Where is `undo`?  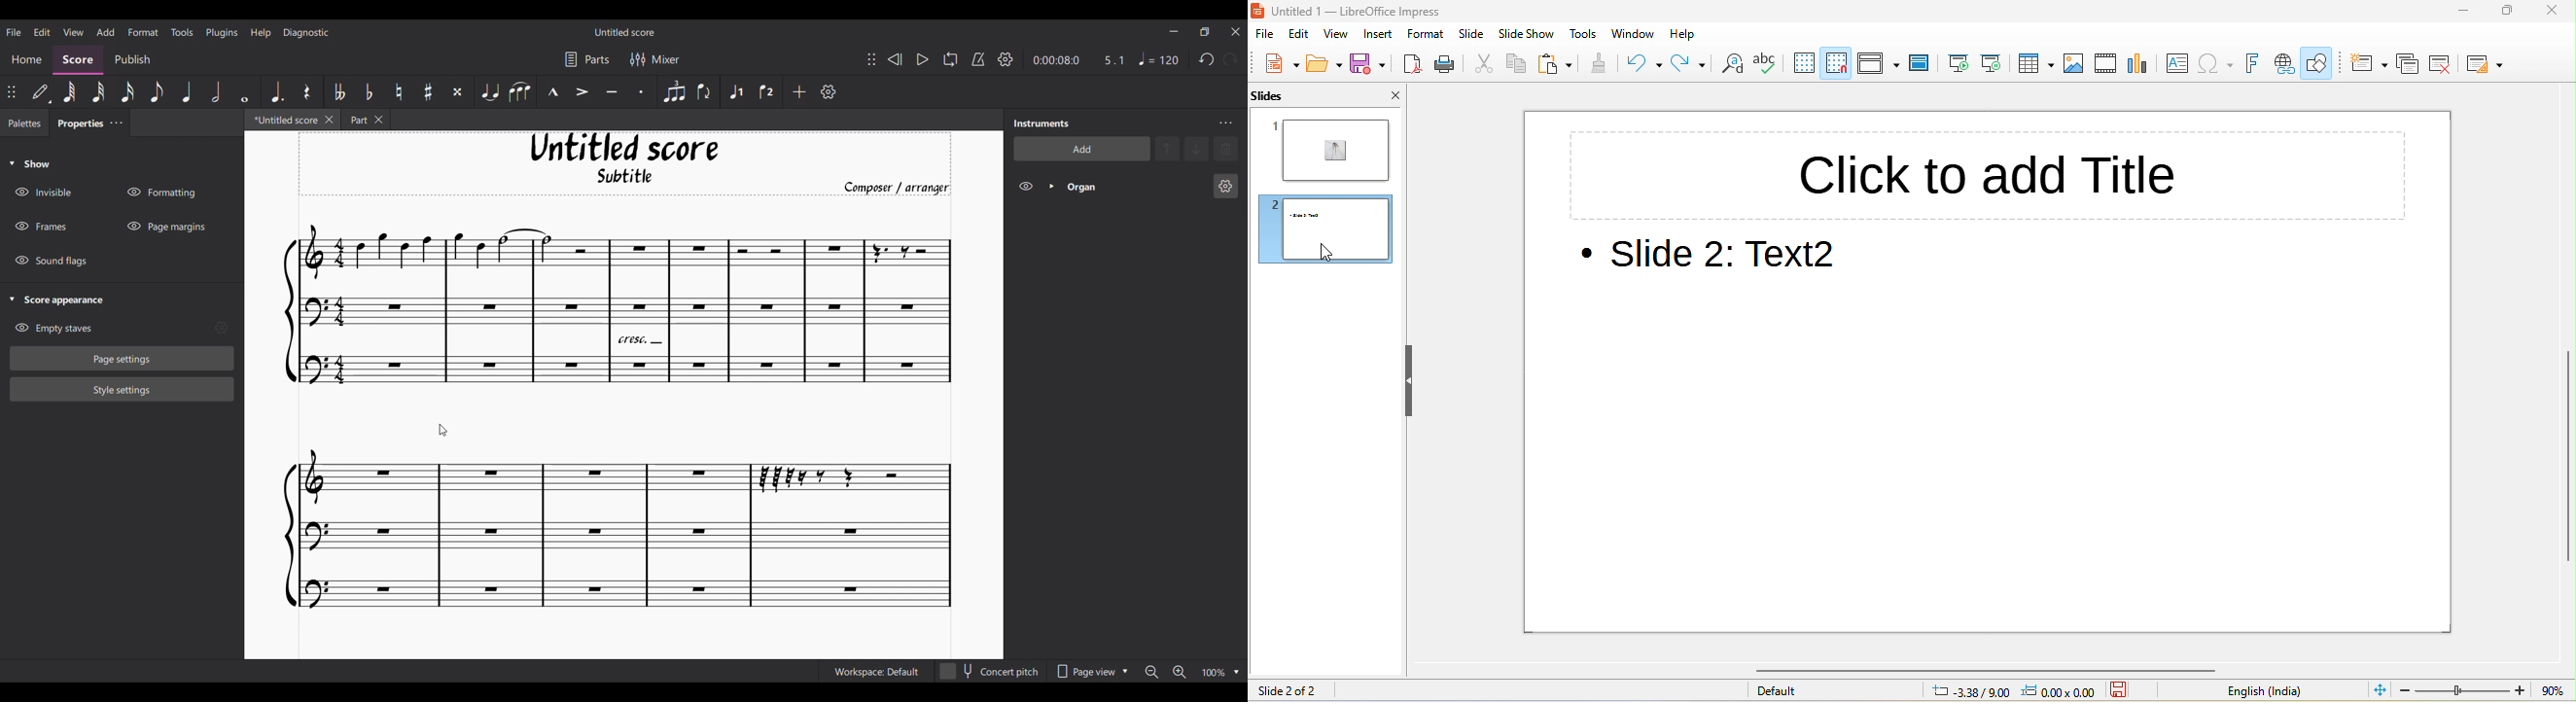
undo is located at coordinates (1642, 66).